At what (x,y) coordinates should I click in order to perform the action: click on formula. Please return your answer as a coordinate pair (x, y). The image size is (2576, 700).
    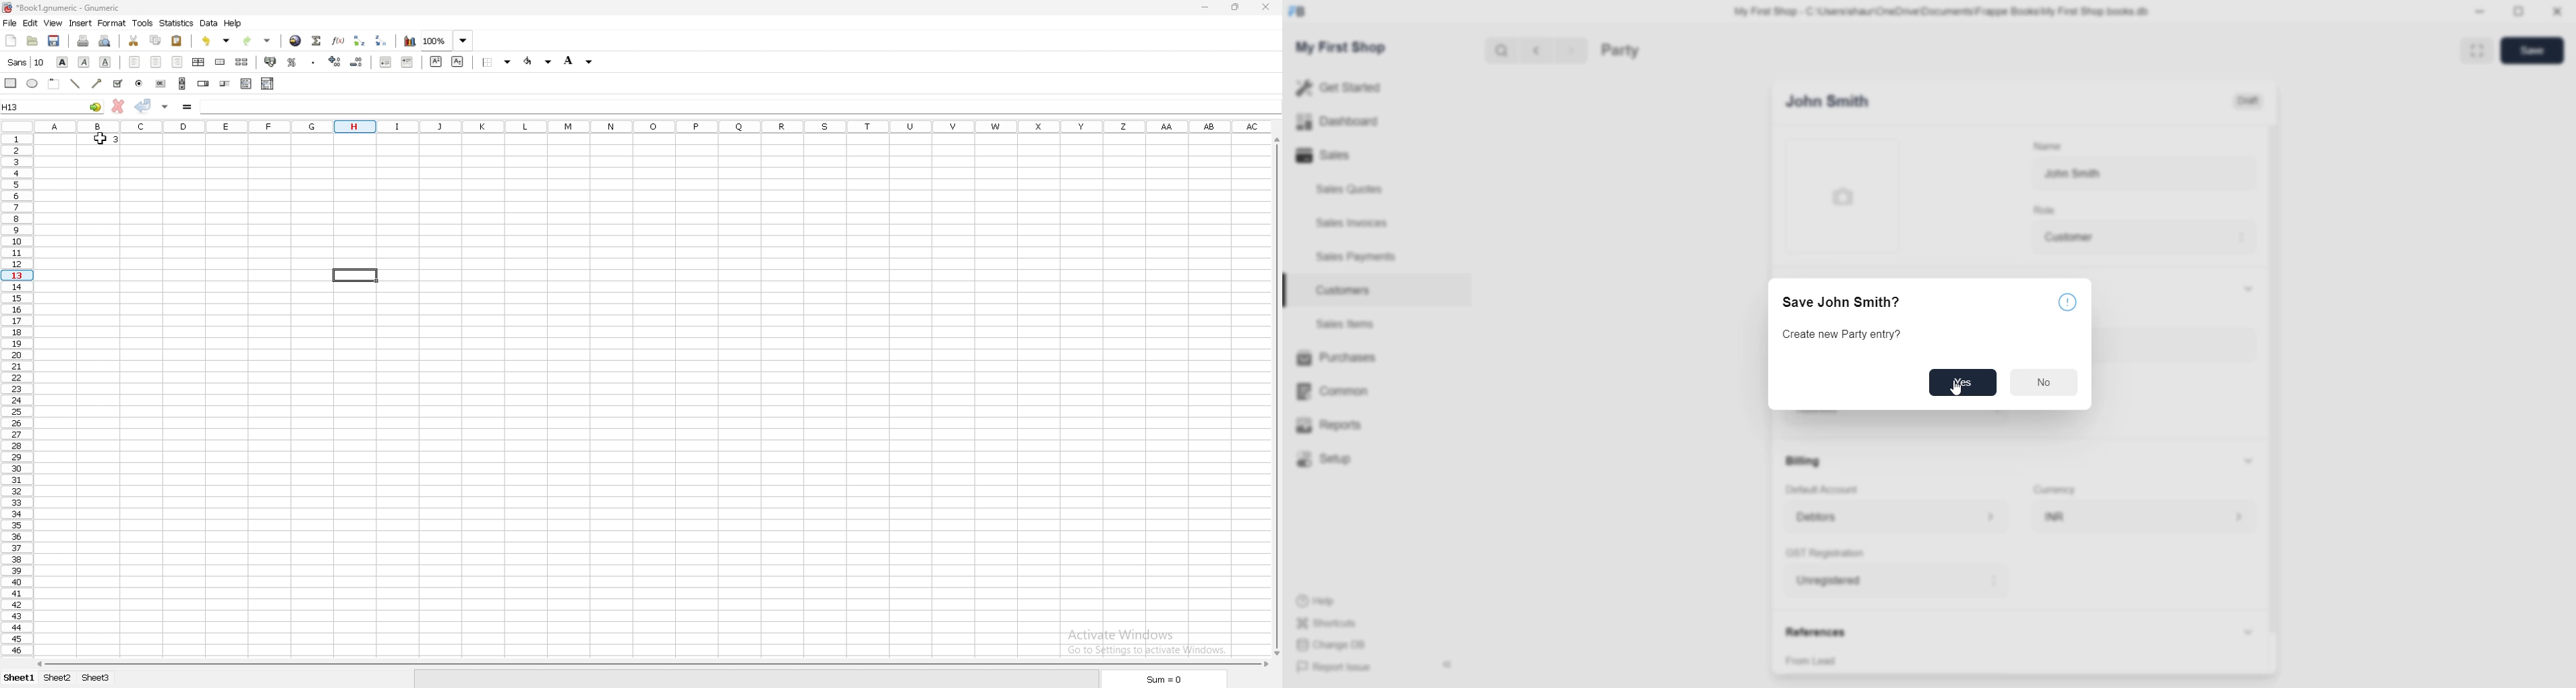
    Looking at the image, I should click on (188, 106).